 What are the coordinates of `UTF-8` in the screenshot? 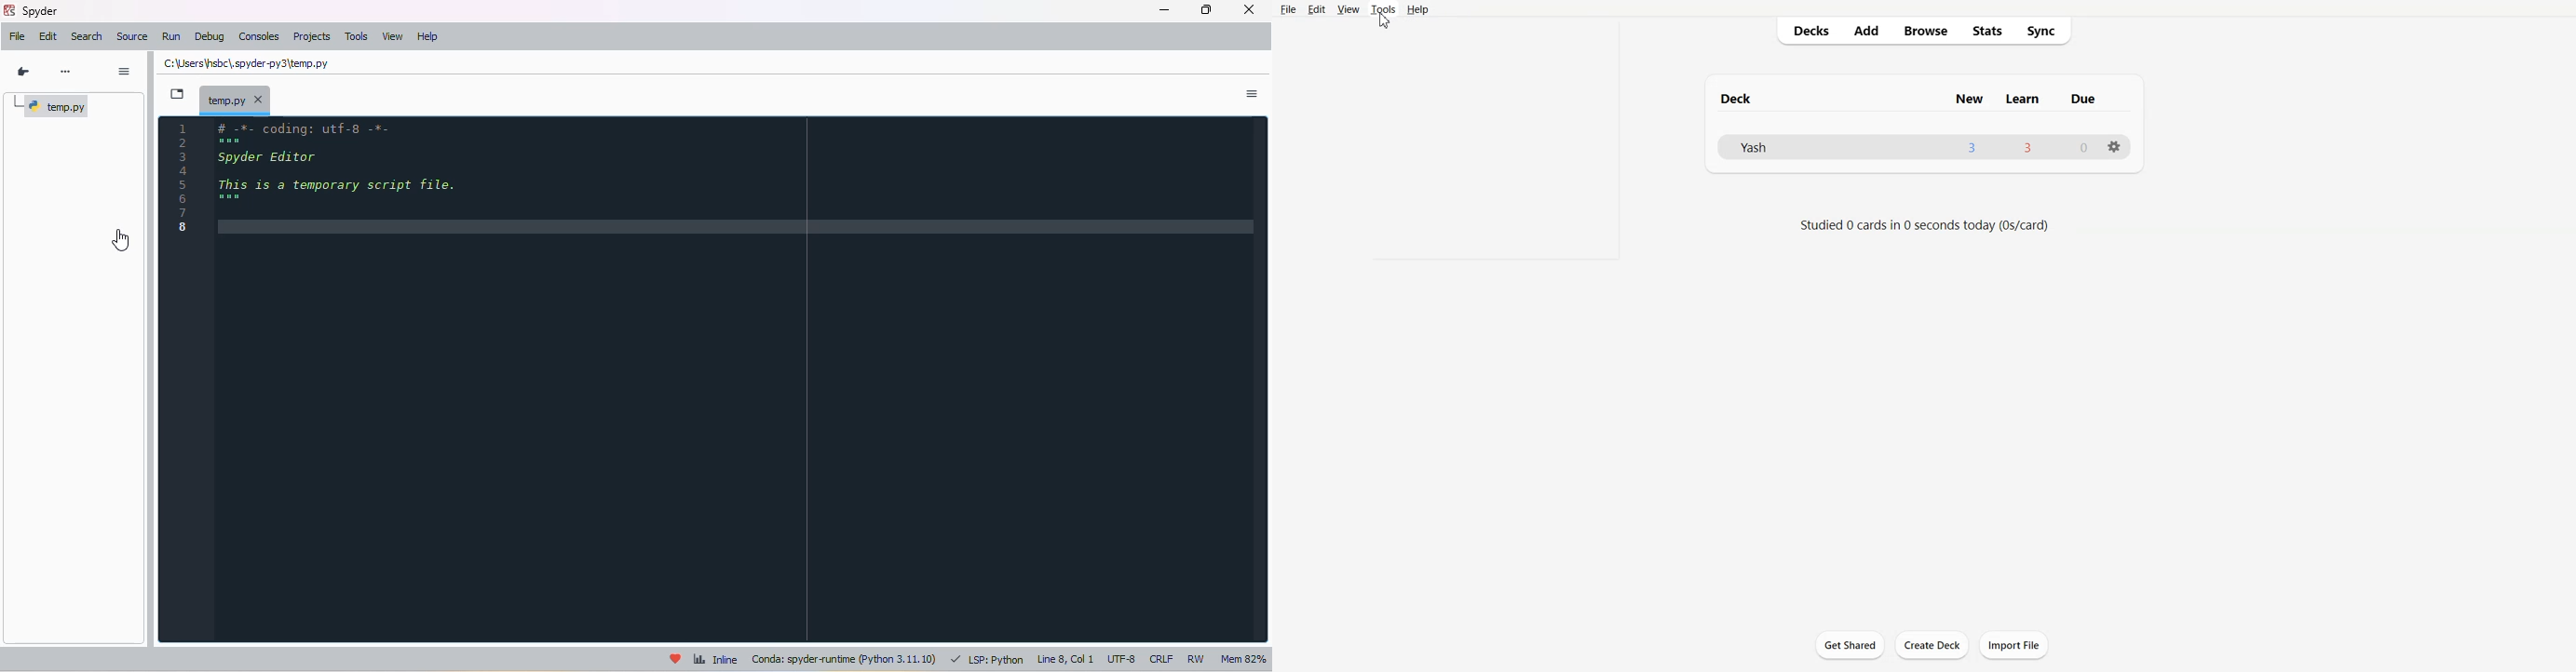 It's located at (1122, 660).